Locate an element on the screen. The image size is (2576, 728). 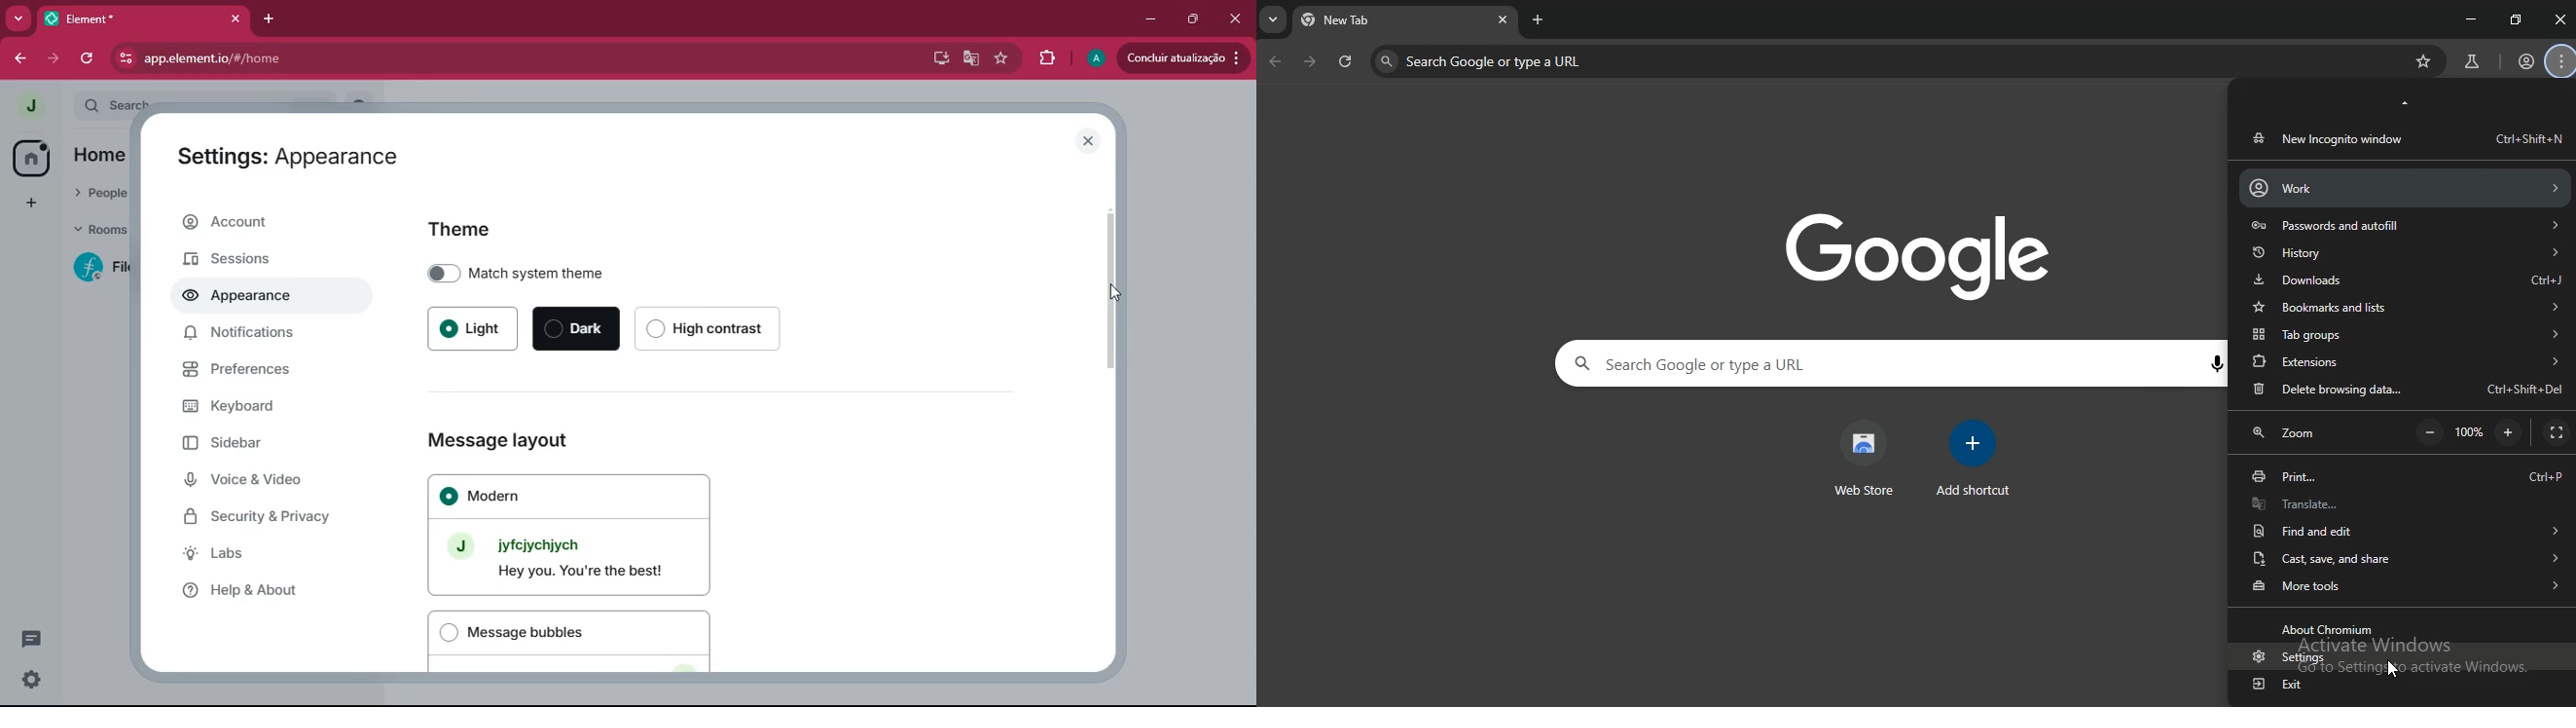
profile is located at coordinates (2526, 62).